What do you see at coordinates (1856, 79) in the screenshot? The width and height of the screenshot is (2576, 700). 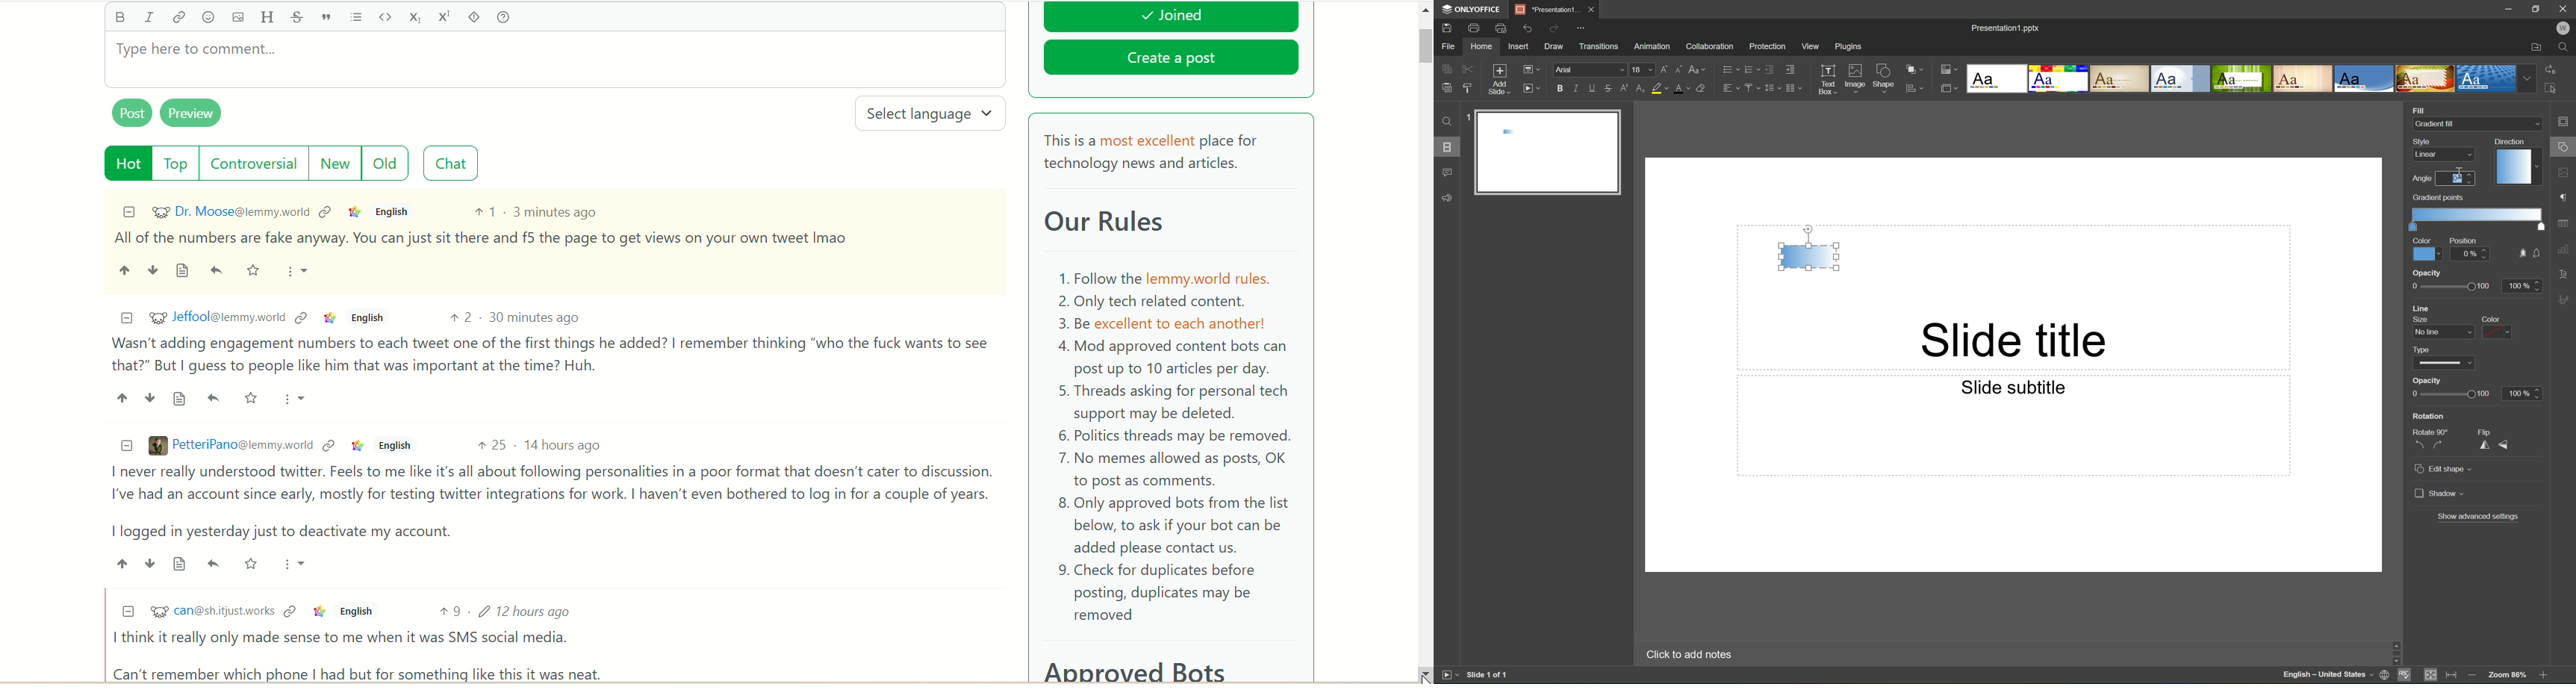 I see `Image` at bounding box center [1856, 79].